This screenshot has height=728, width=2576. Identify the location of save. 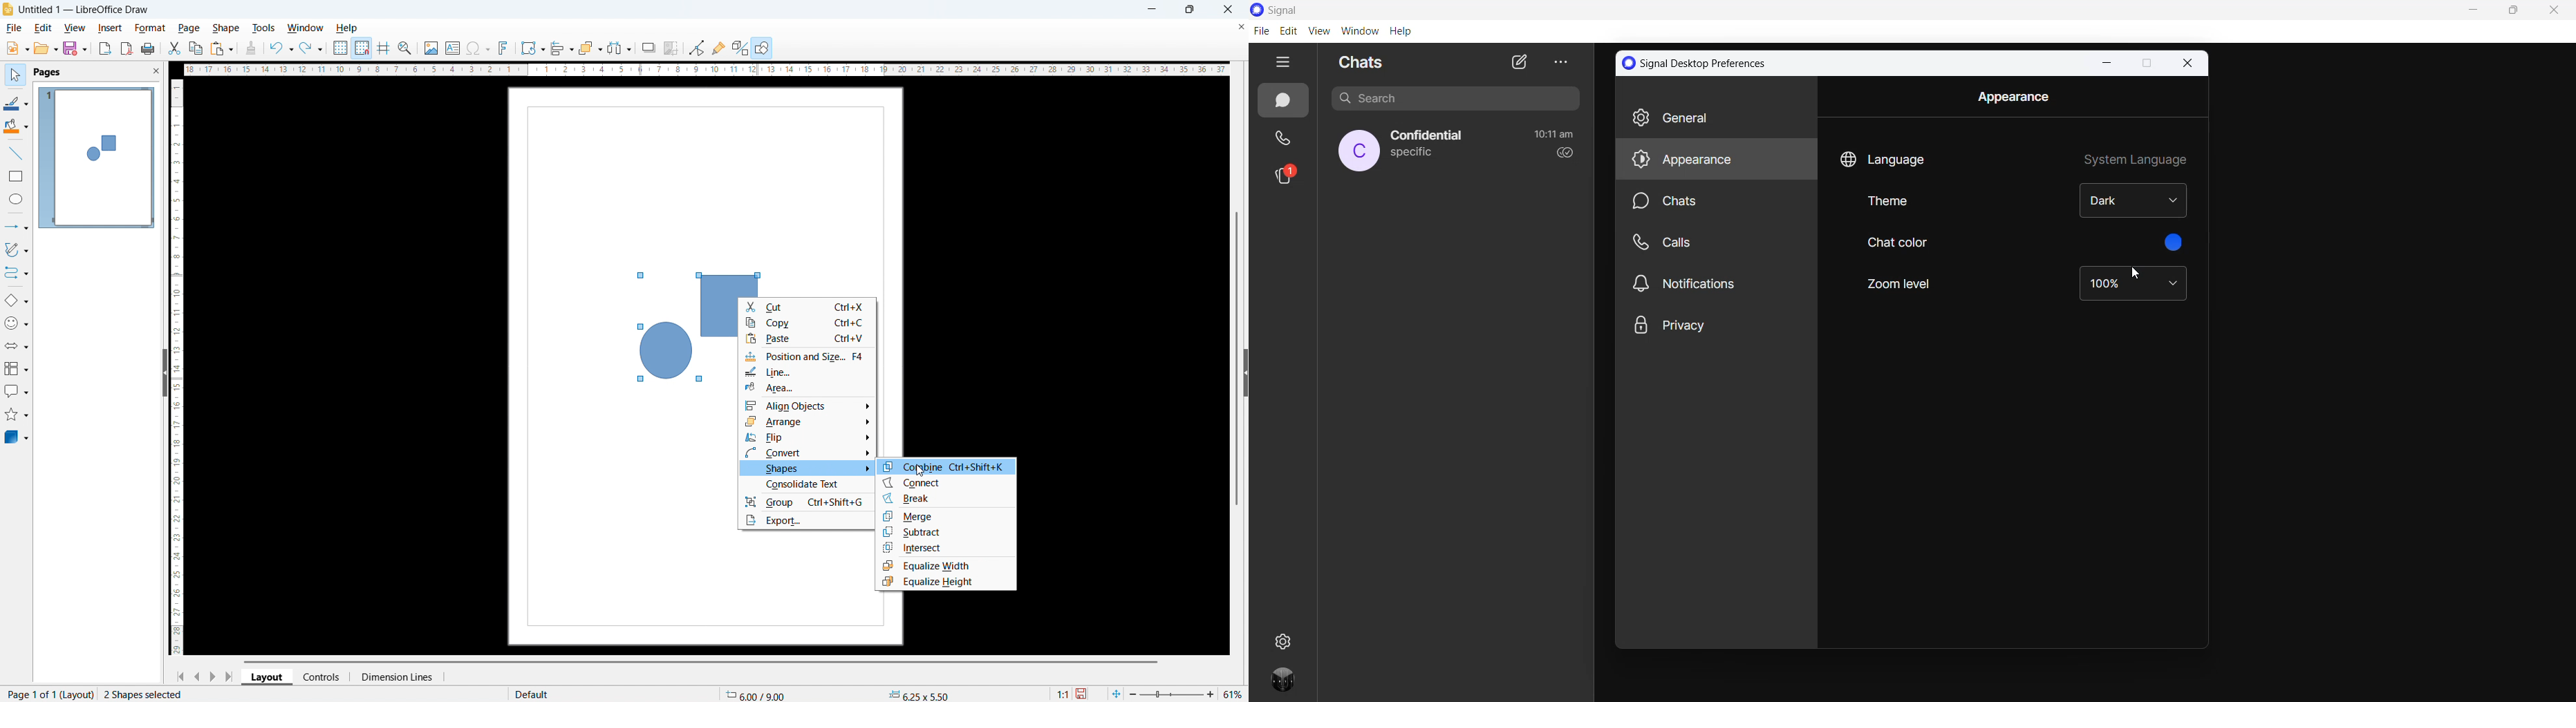
(1084, 694).